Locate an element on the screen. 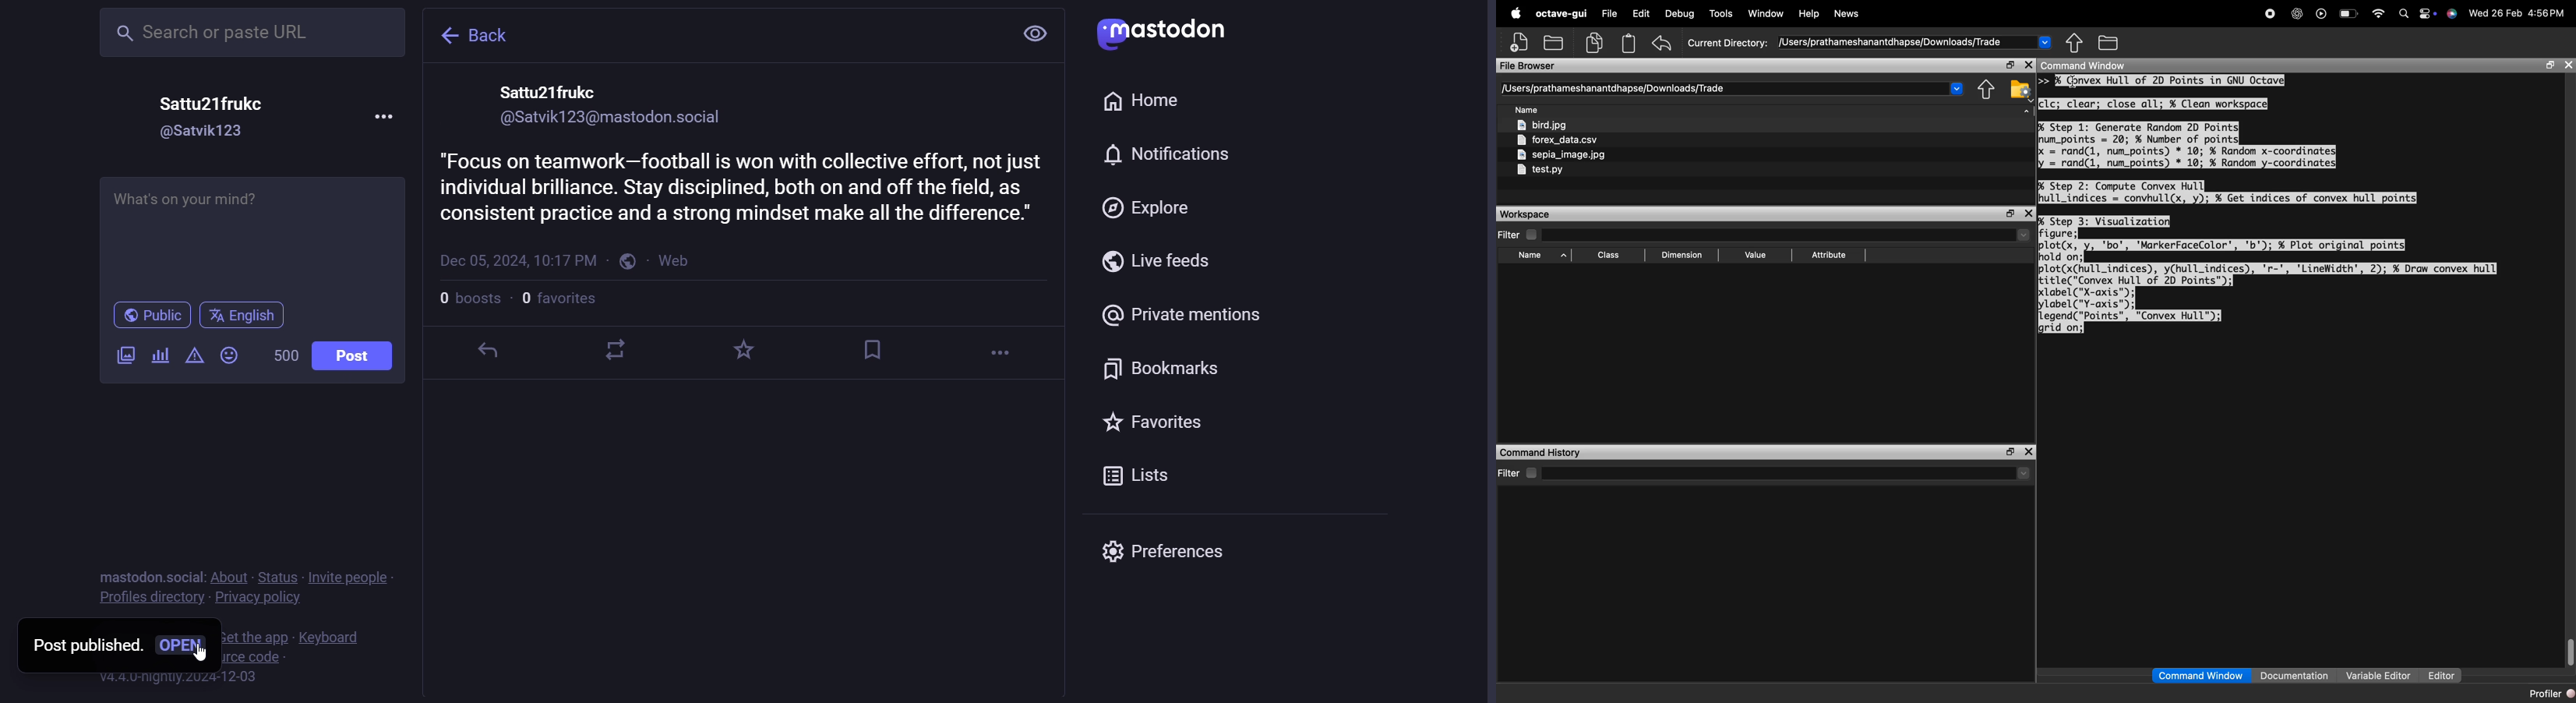 The width and height of the screenshot is (2576, 728). post is located at coordinates (353, 358).